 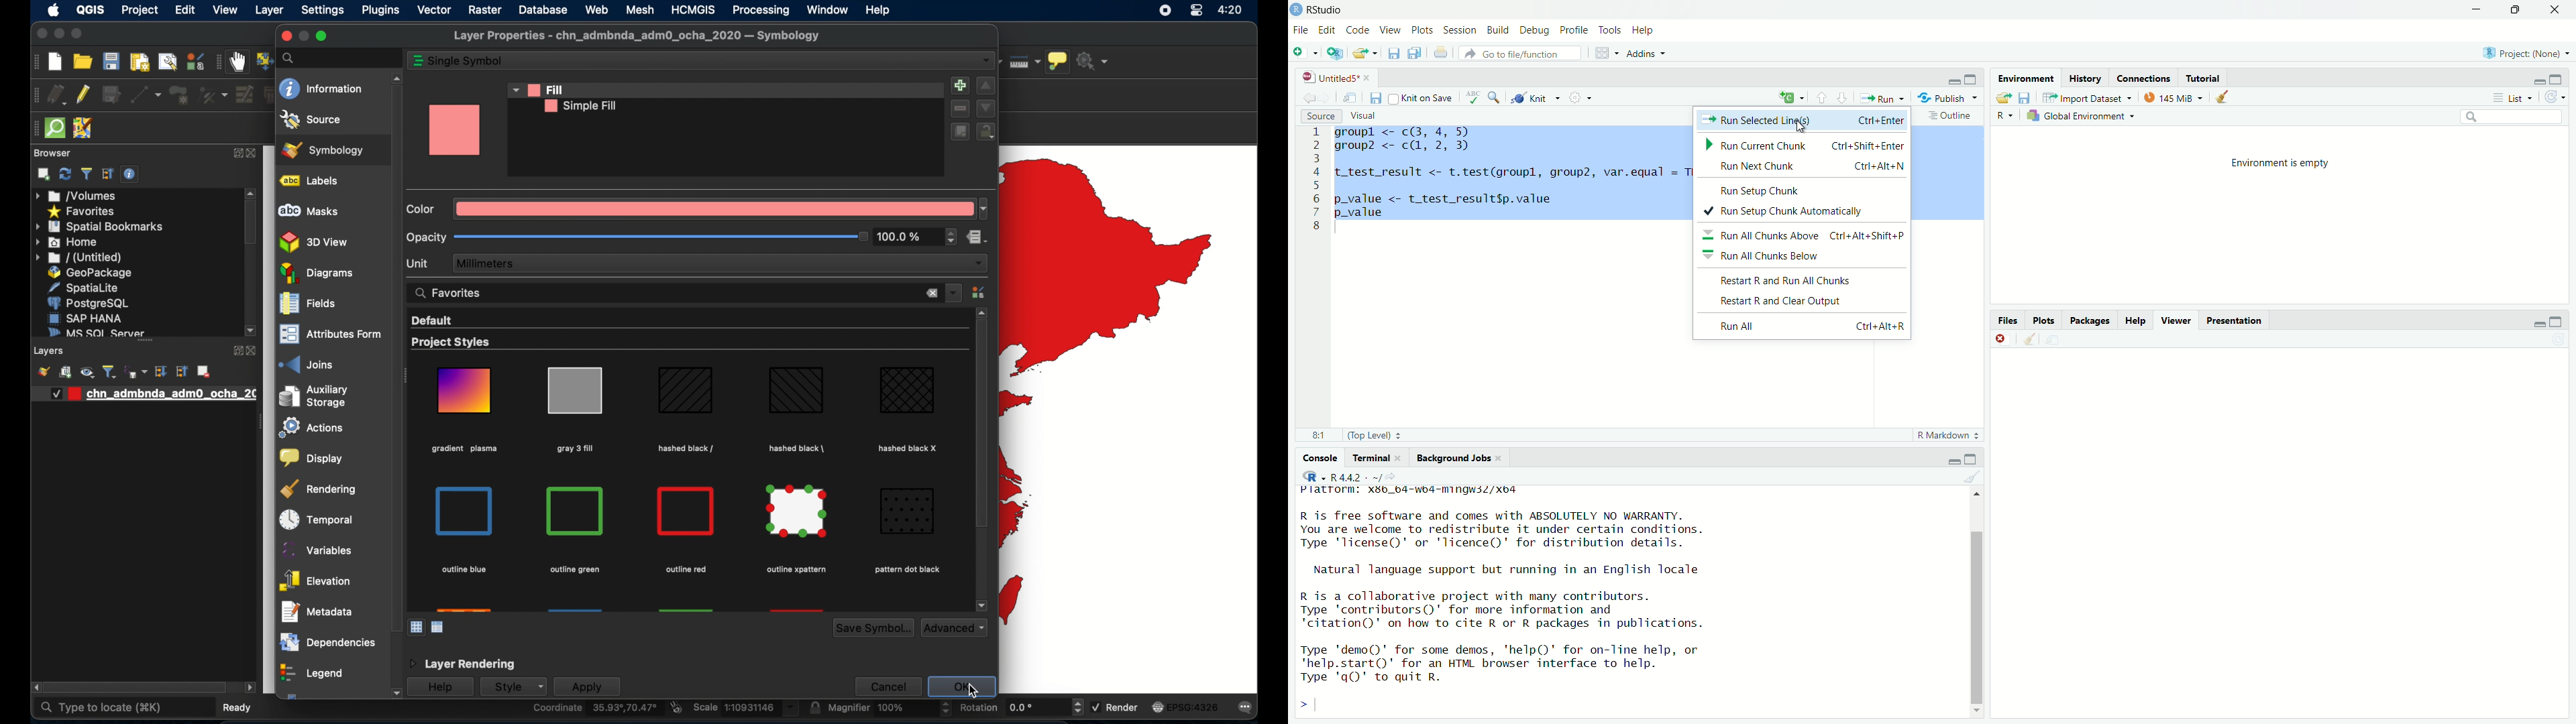 I want to click on render, so click(x=1115, y=706).